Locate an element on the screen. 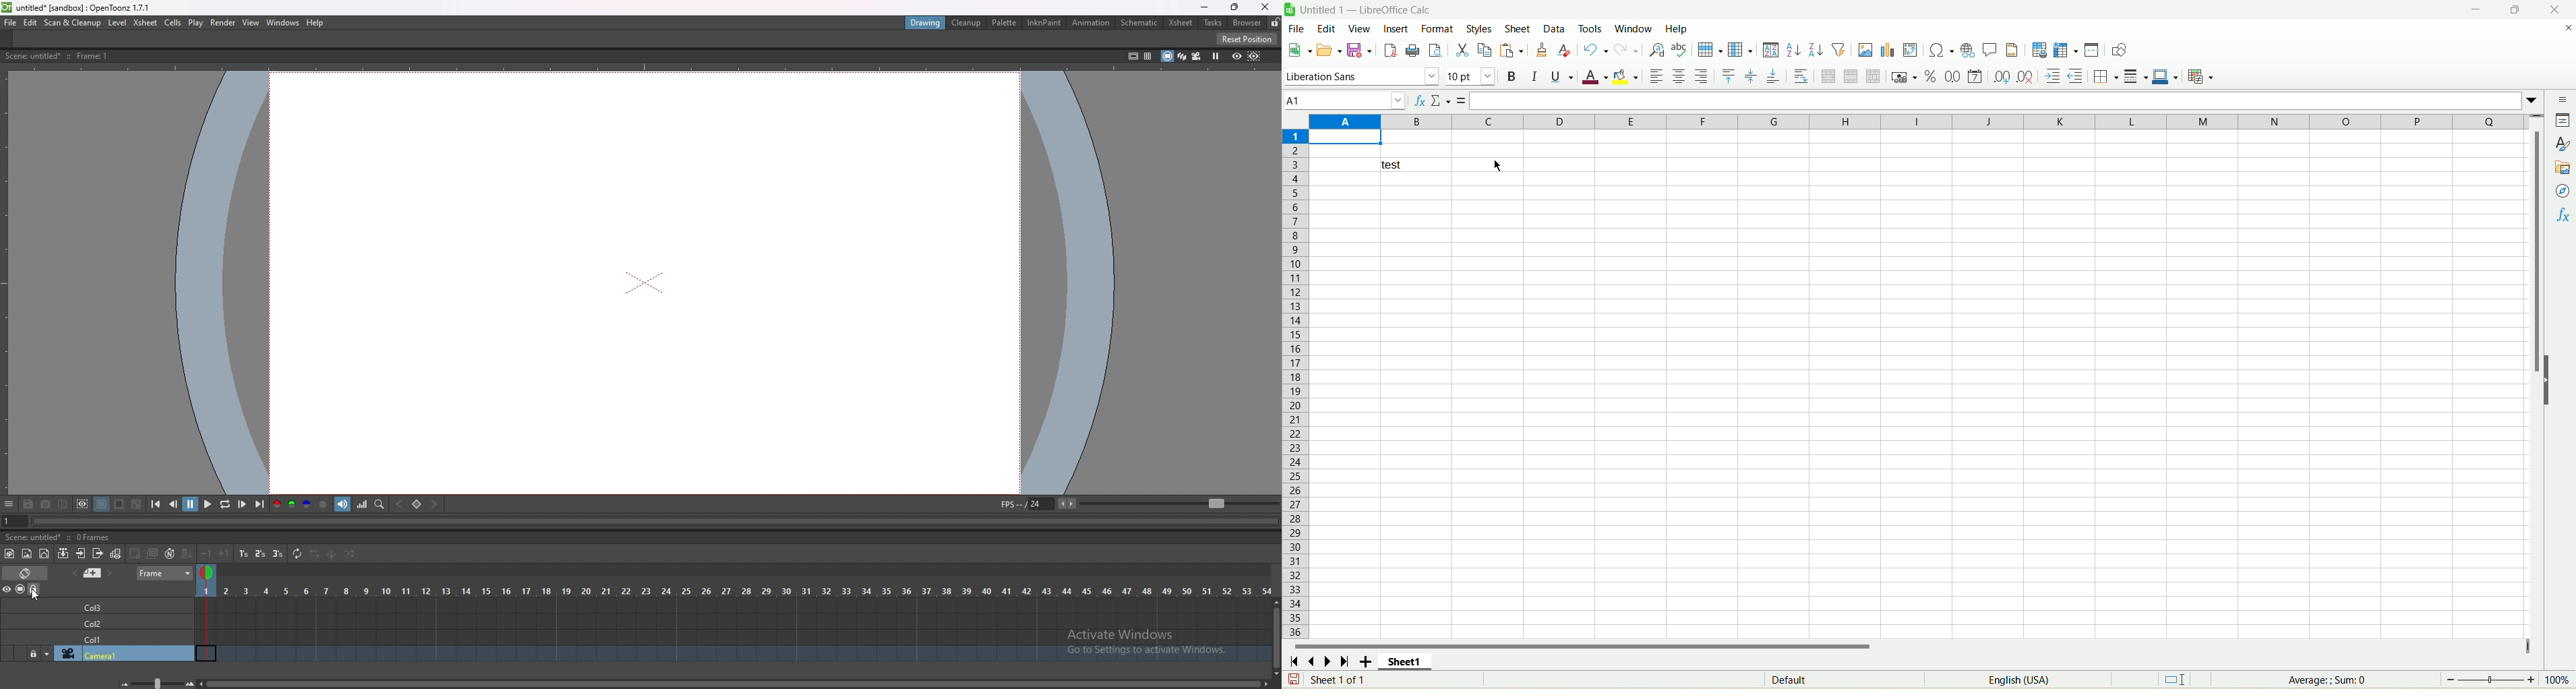 The width and height of the screenshot is (2576, 700). default selection is located at coordinates (2174, 680).